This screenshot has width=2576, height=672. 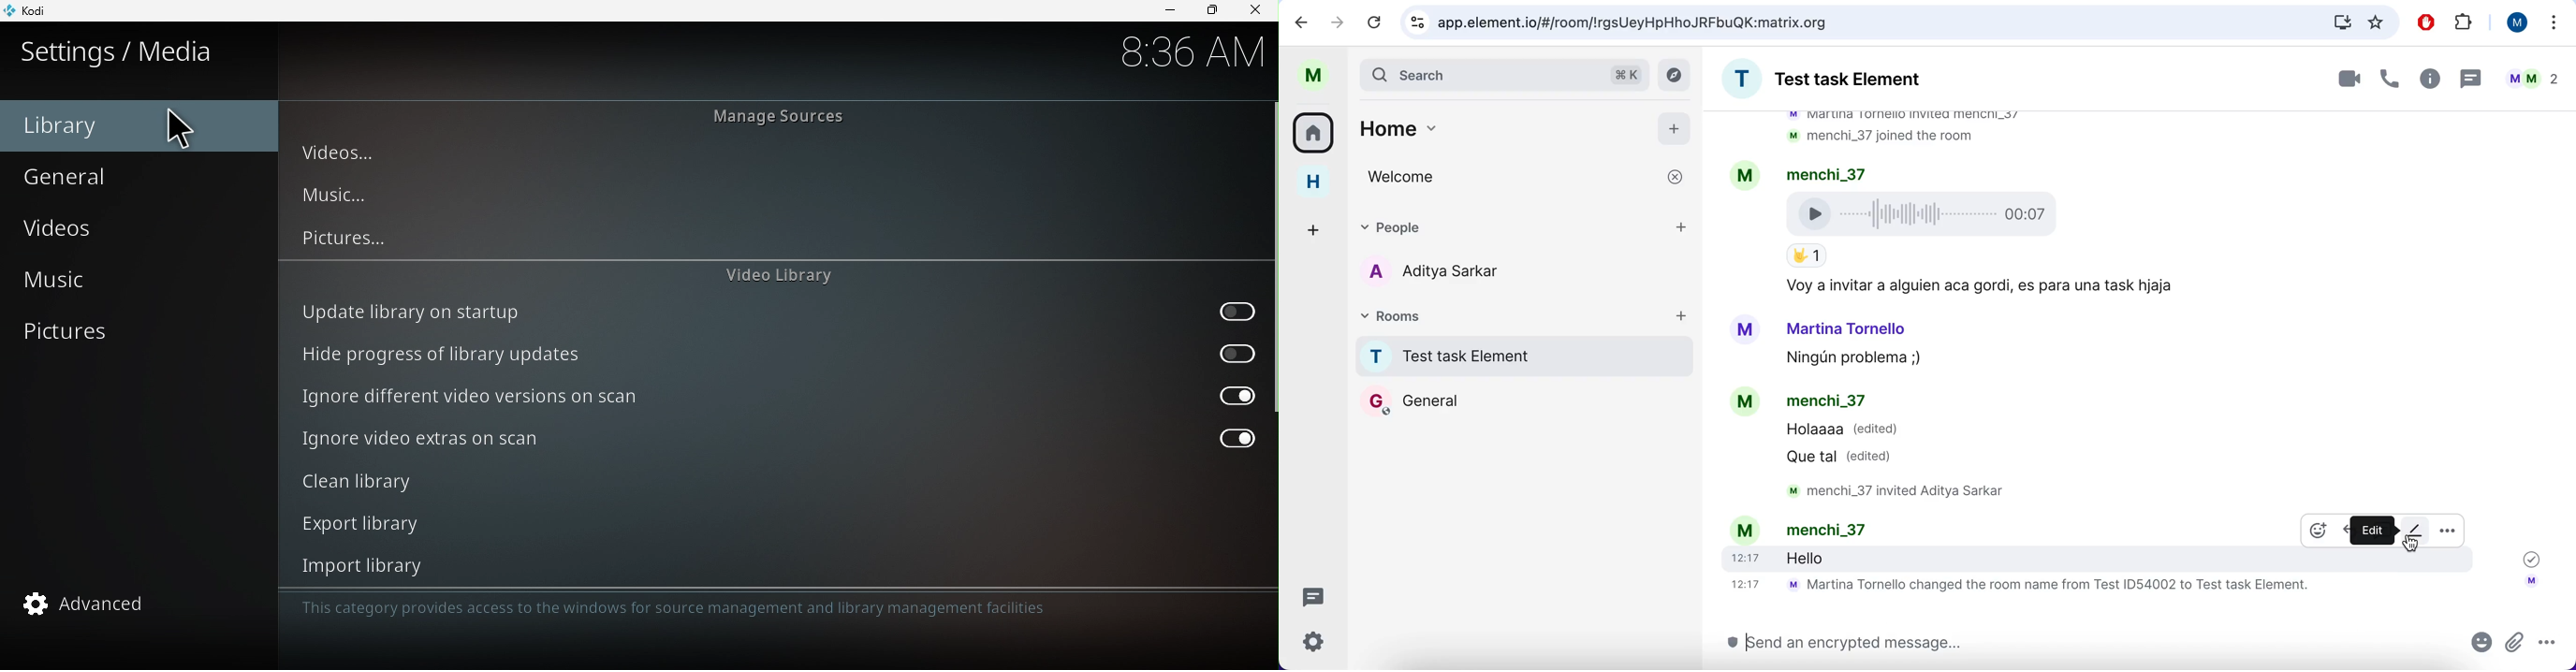 What do you see at coordinates (1744, 583) in the screenshot?
I see `time` at bounding box center [1744, 583].